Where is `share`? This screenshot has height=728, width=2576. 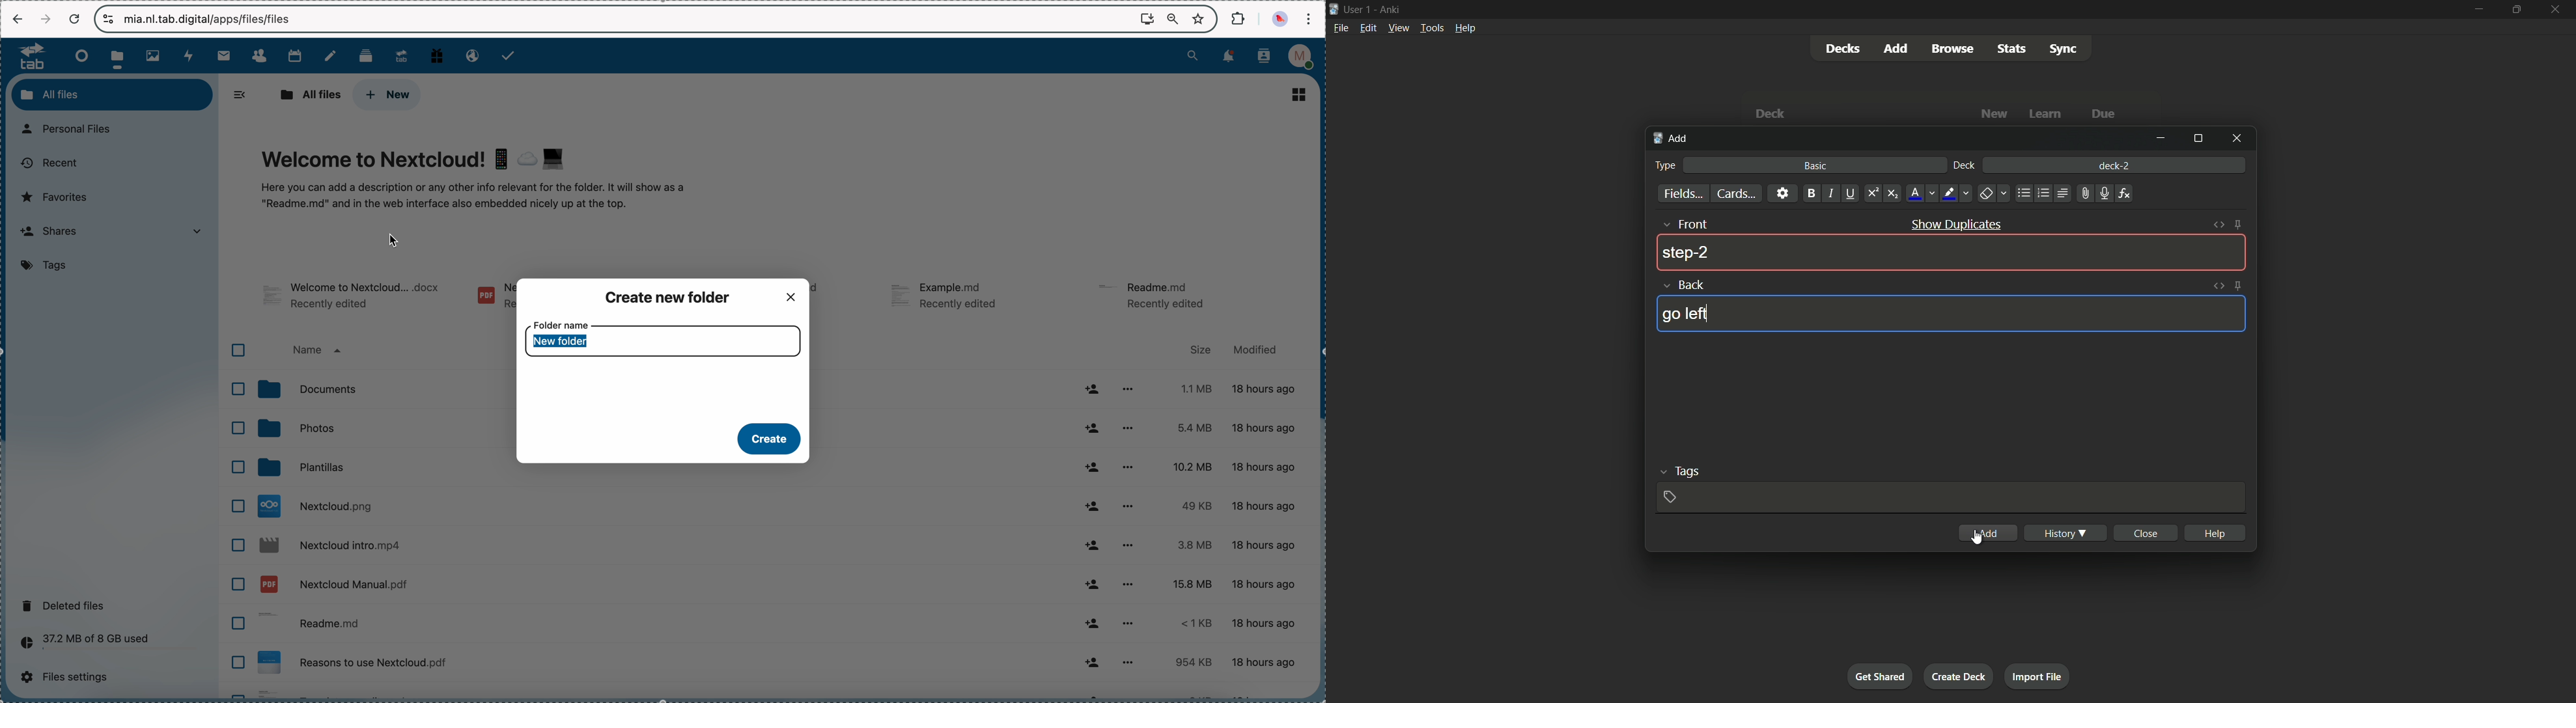 share is located at coordinates (1094, 429).